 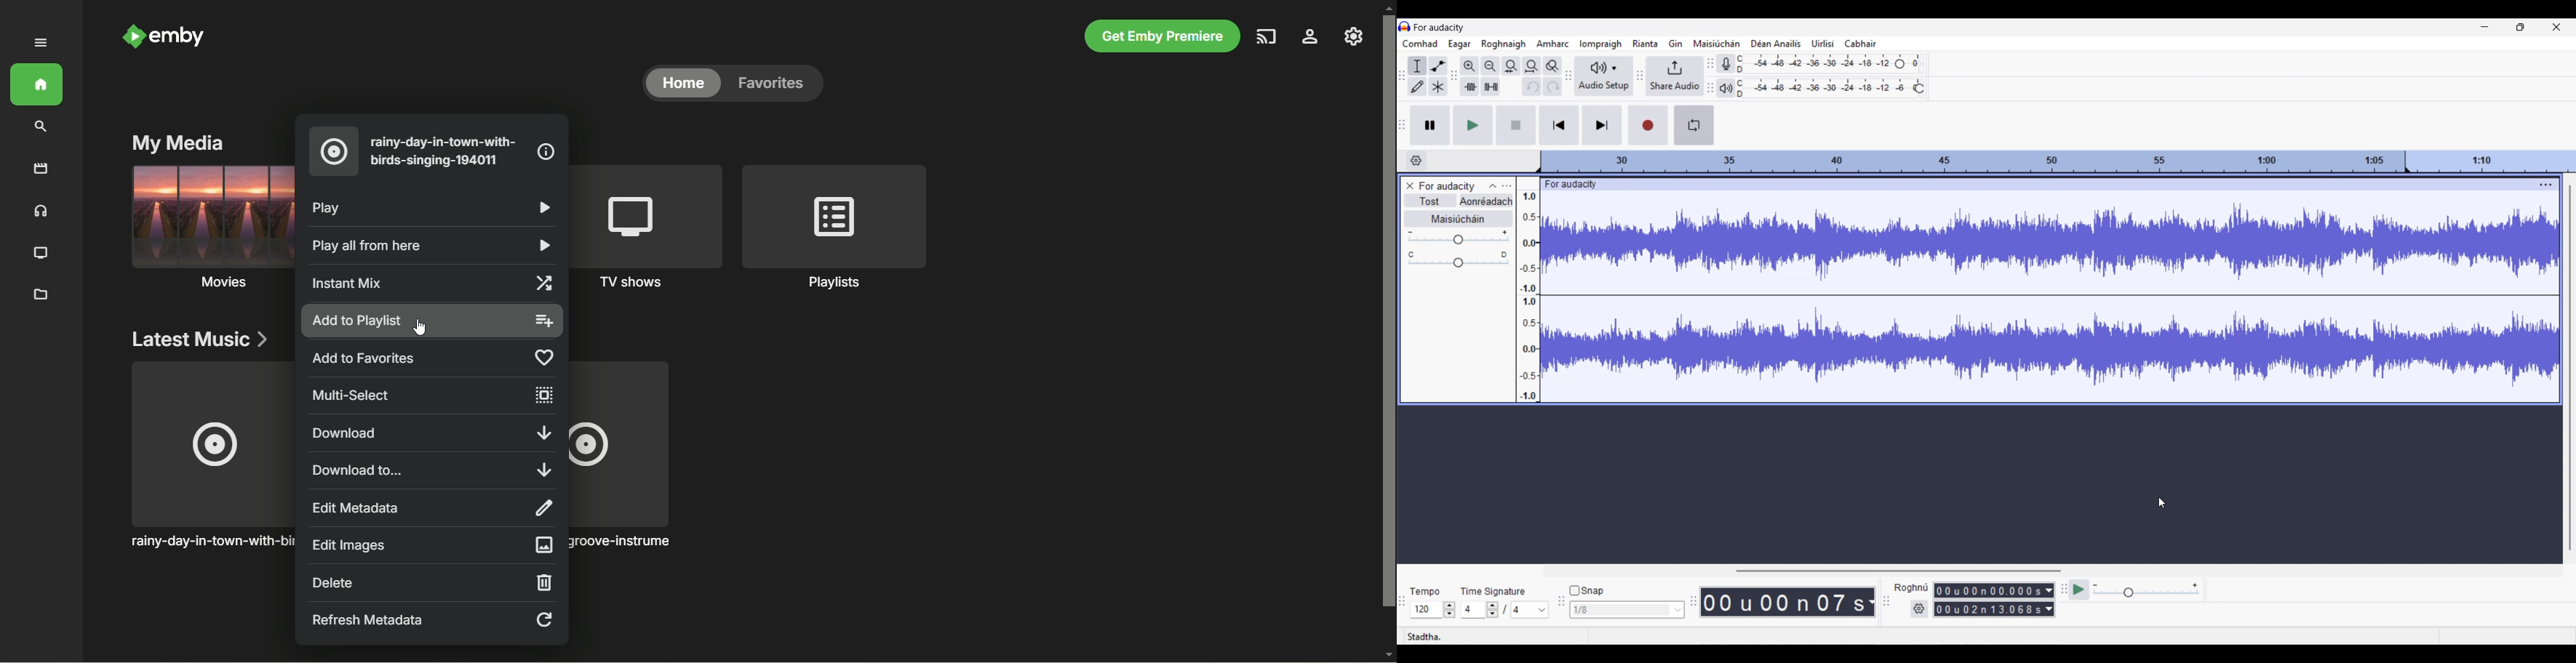 What do you see at coordinates (1532, 66) in the screenshot?
I see `Fit project to width` at bounding box center [1532, 66].